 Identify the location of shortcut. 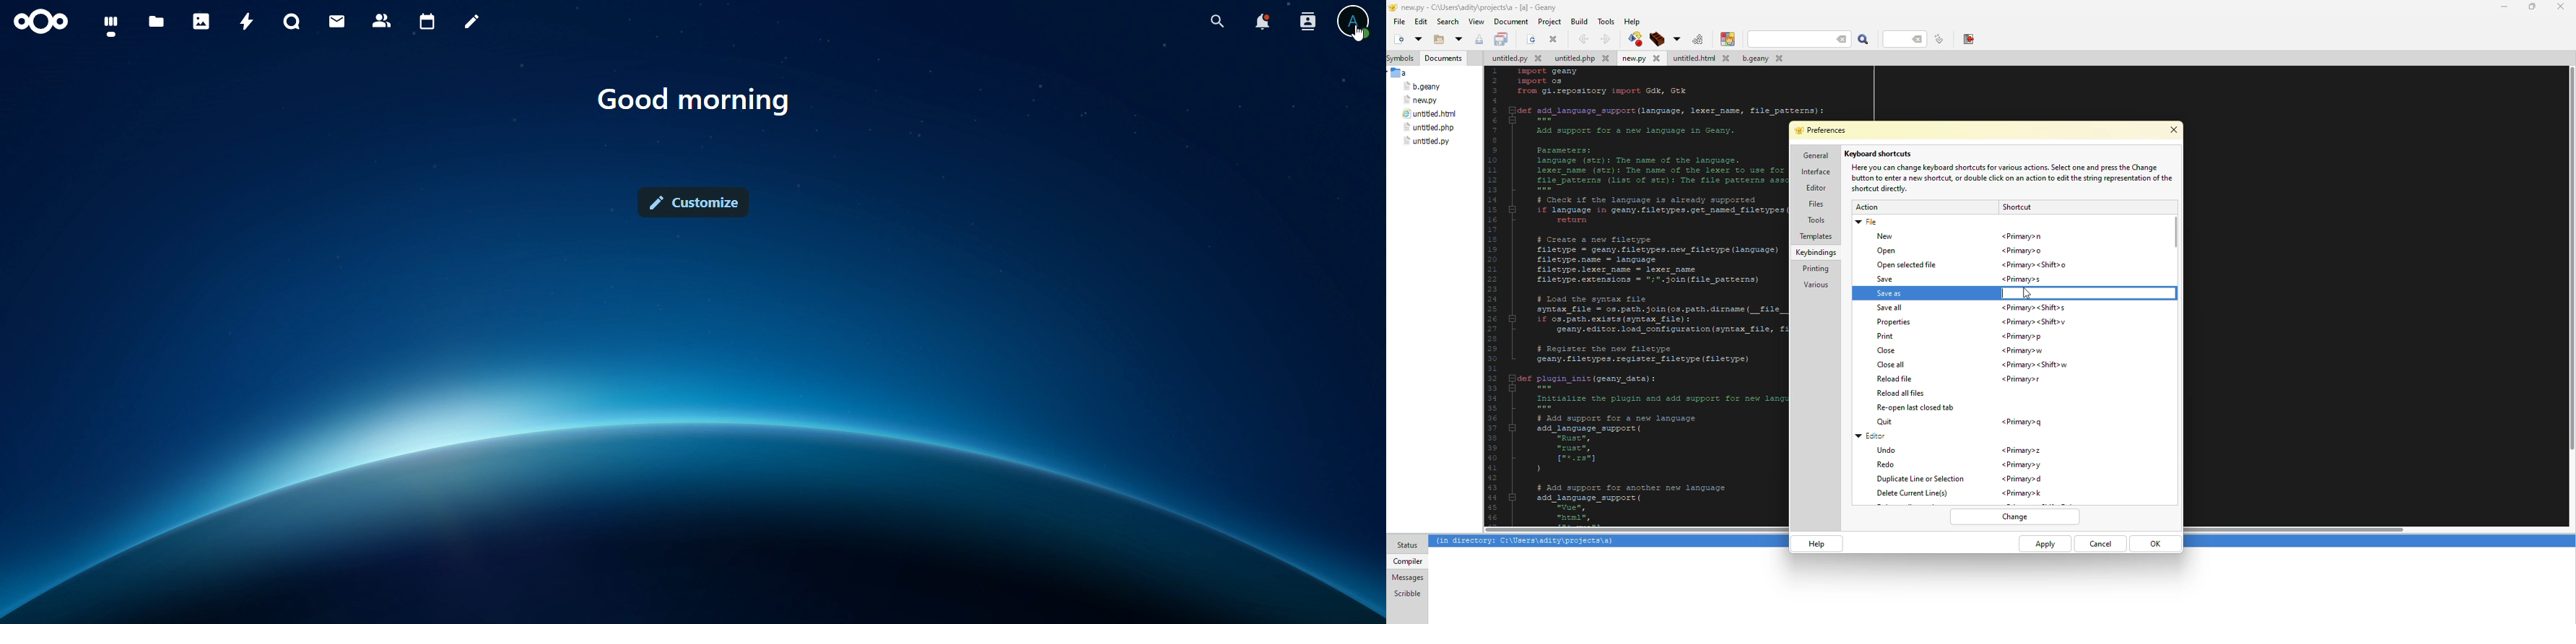
(2036, 322).